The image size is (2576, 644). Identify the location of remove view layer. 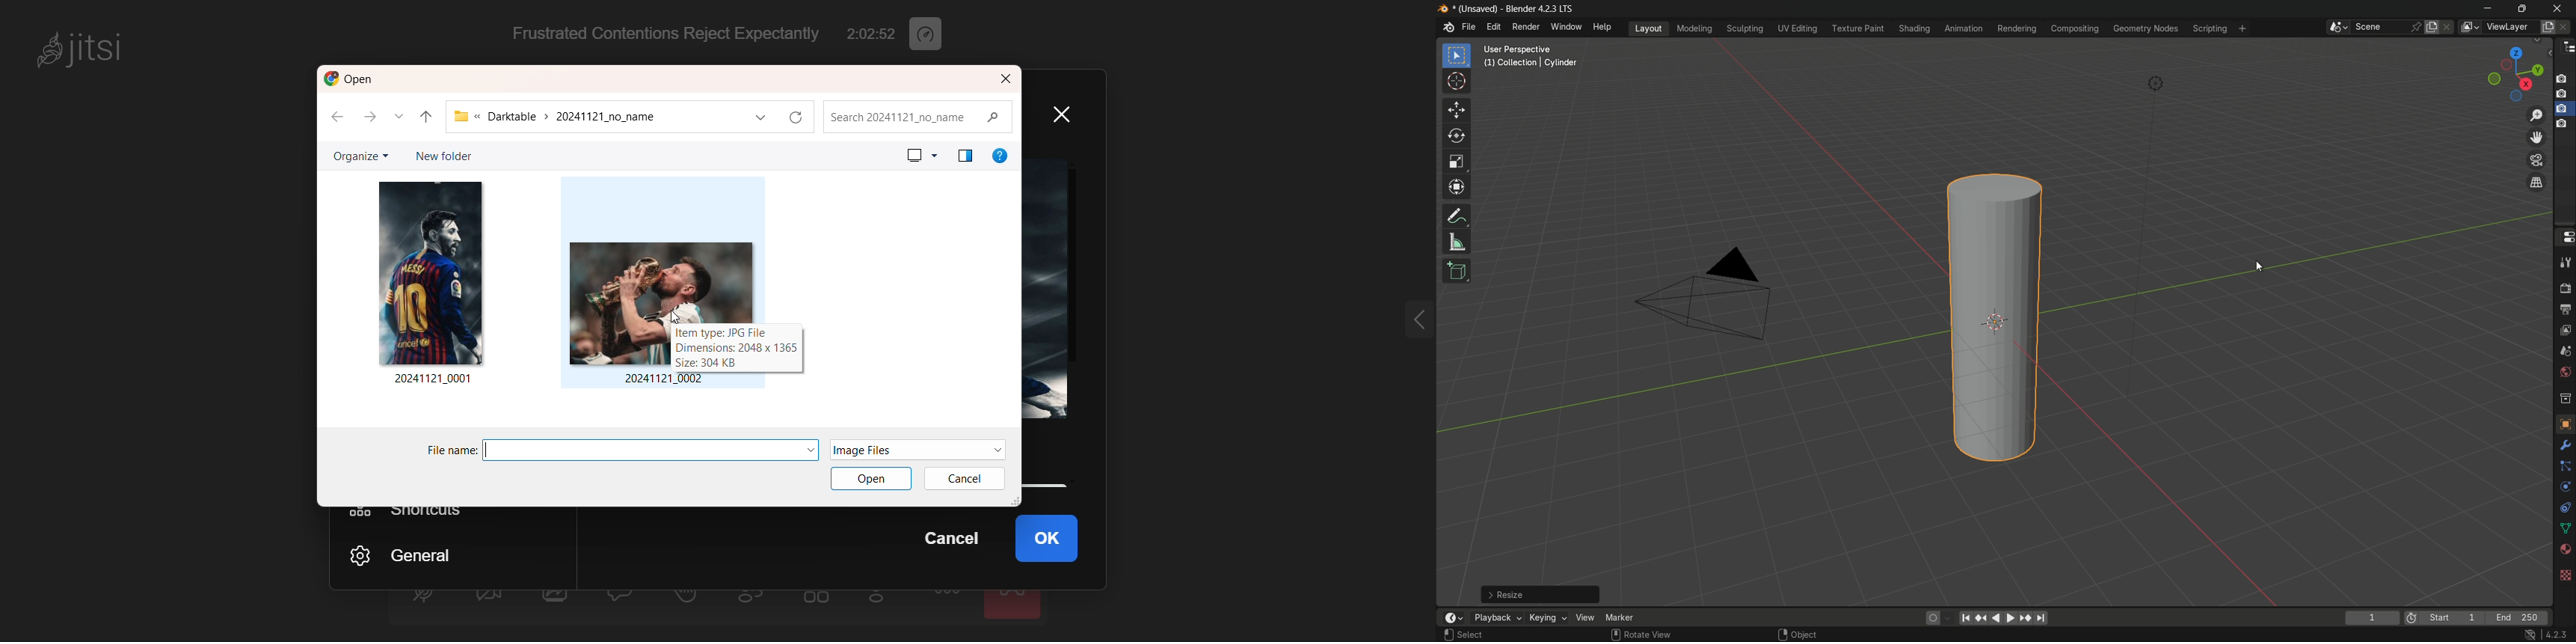
(2566, 27).